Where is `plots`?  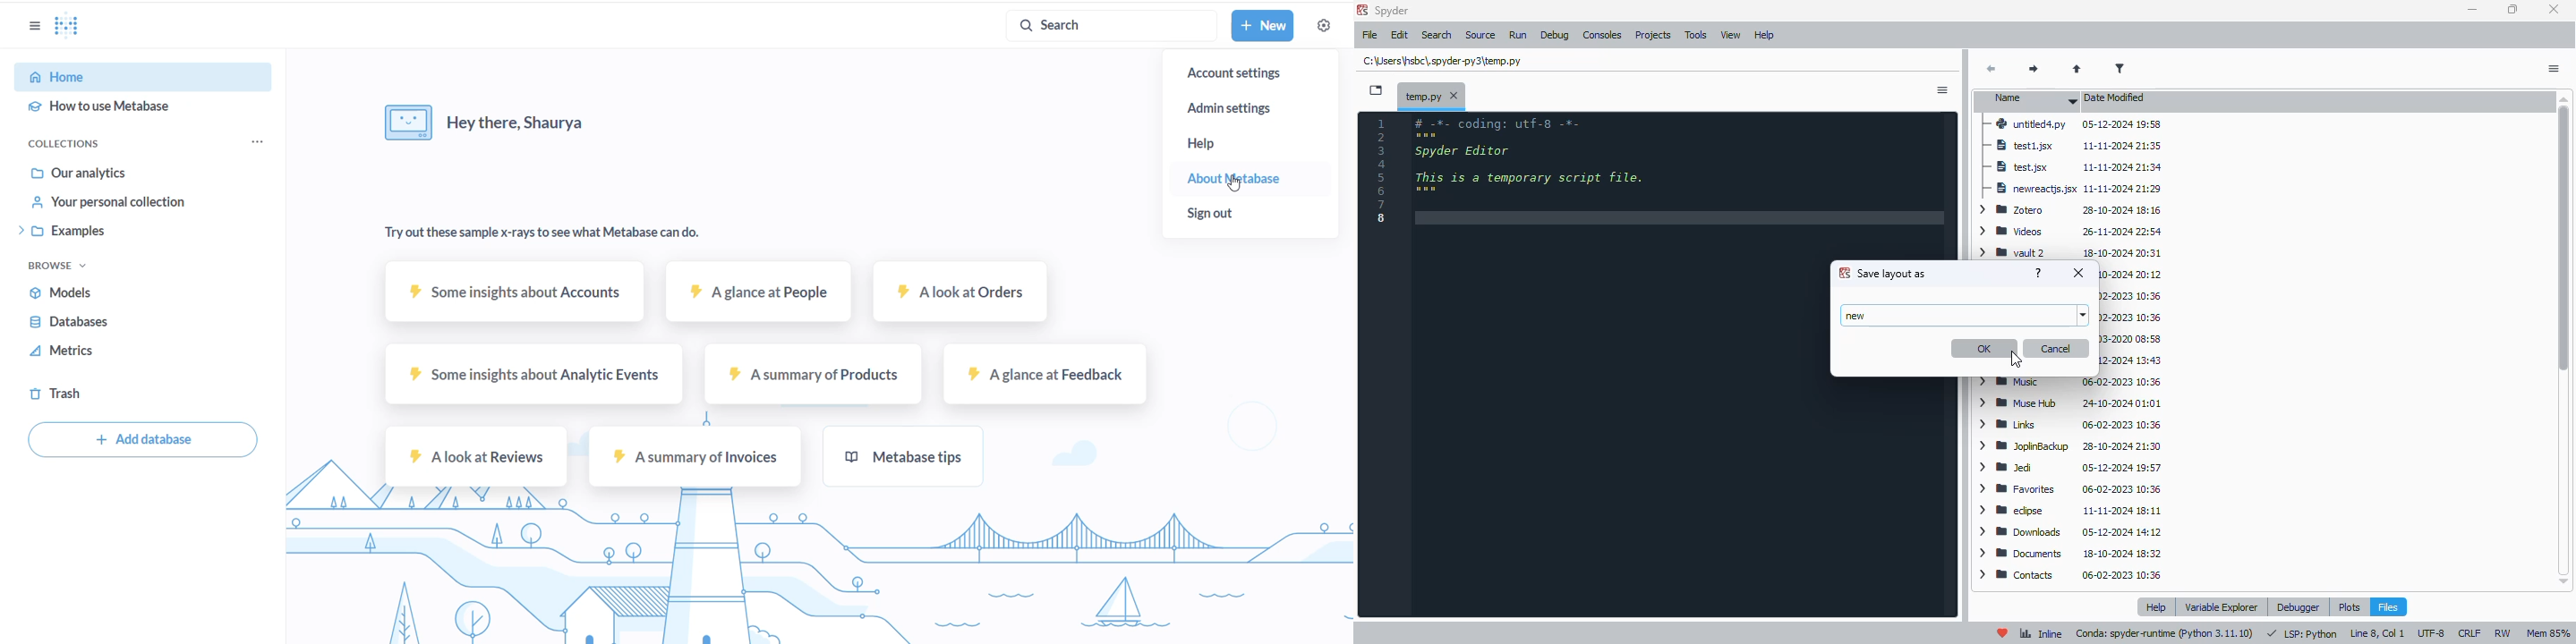 plots is located at coordinates (2350, 606).